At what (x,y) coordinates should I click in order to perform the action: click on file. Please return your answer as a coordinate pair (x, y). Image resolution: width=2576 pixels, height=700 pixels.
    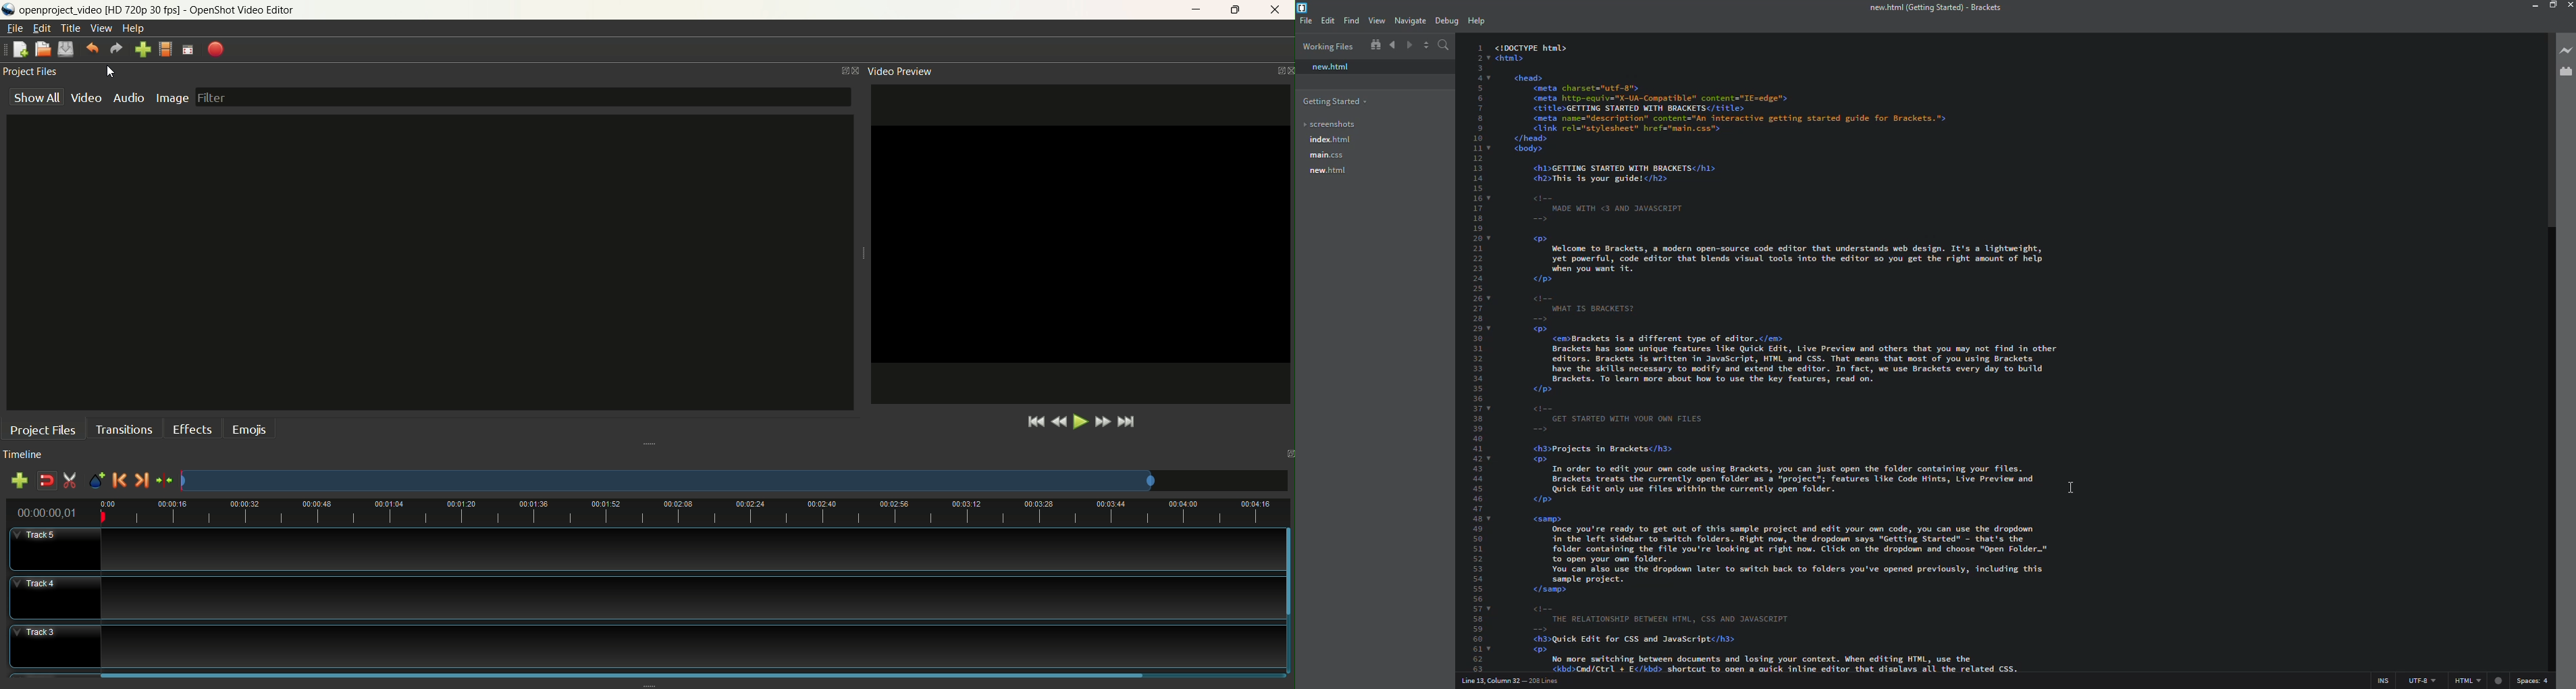
    Looking at the image, I should click on (1305, 20).